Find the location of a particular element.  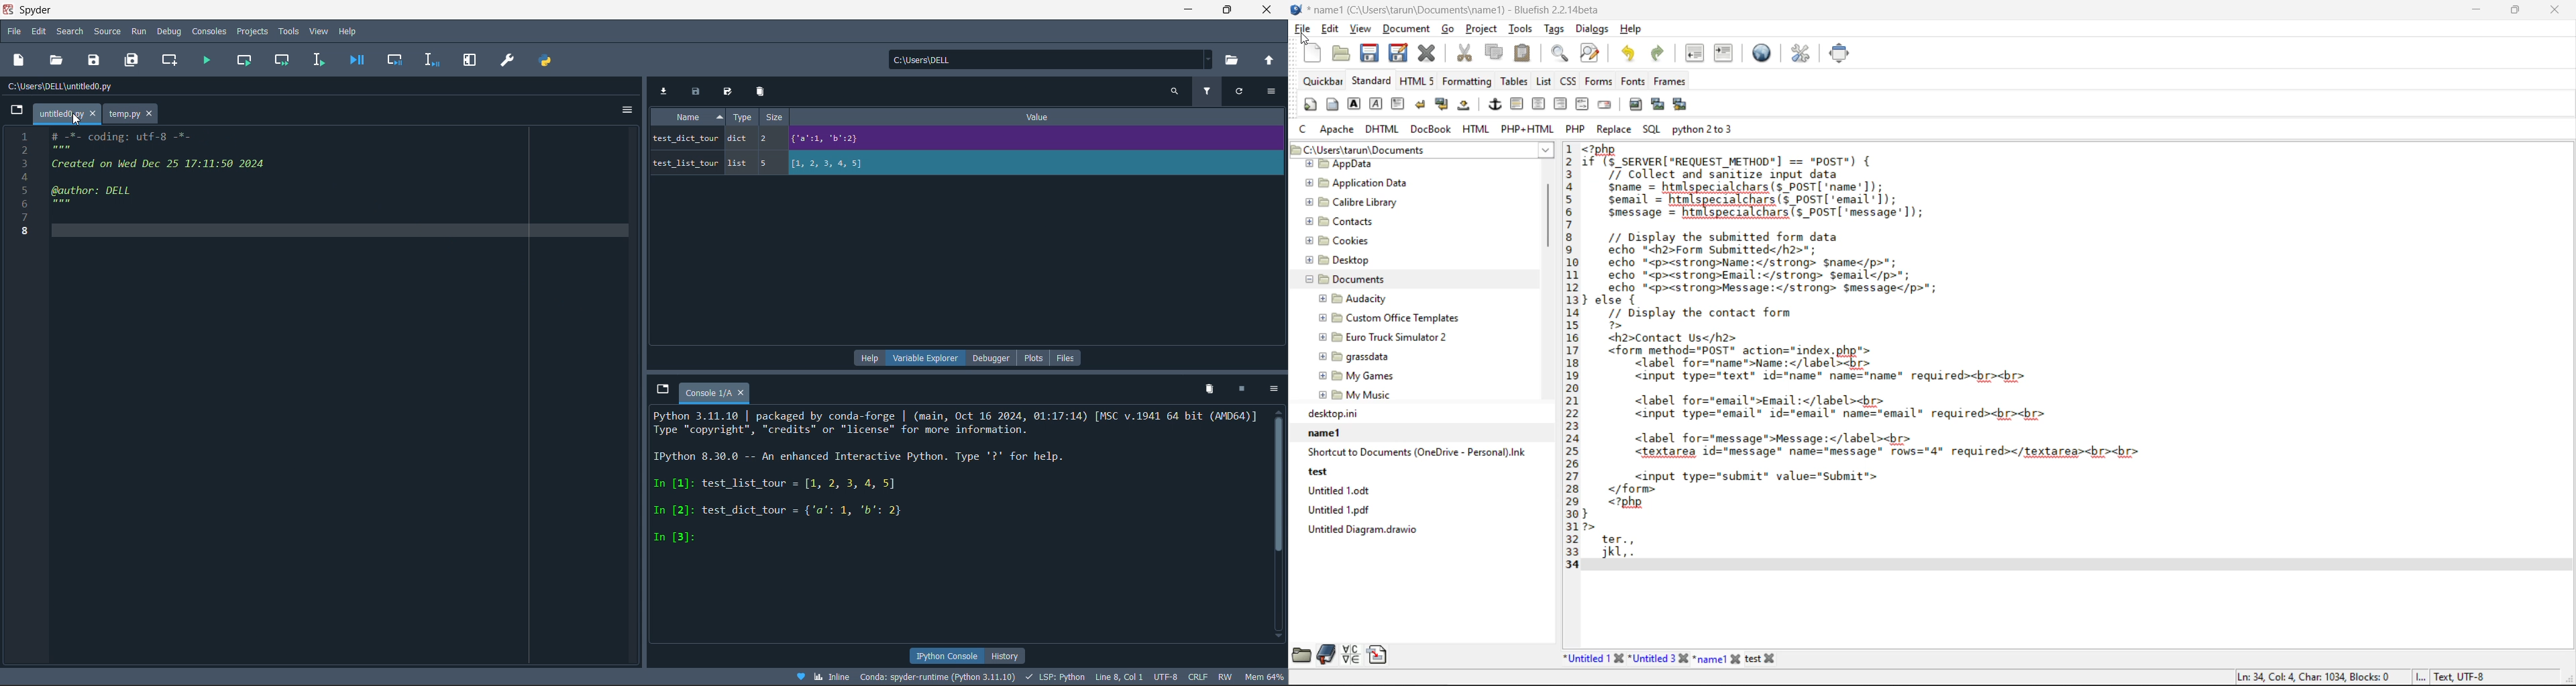

replace is located at coordinates (1613, 130).